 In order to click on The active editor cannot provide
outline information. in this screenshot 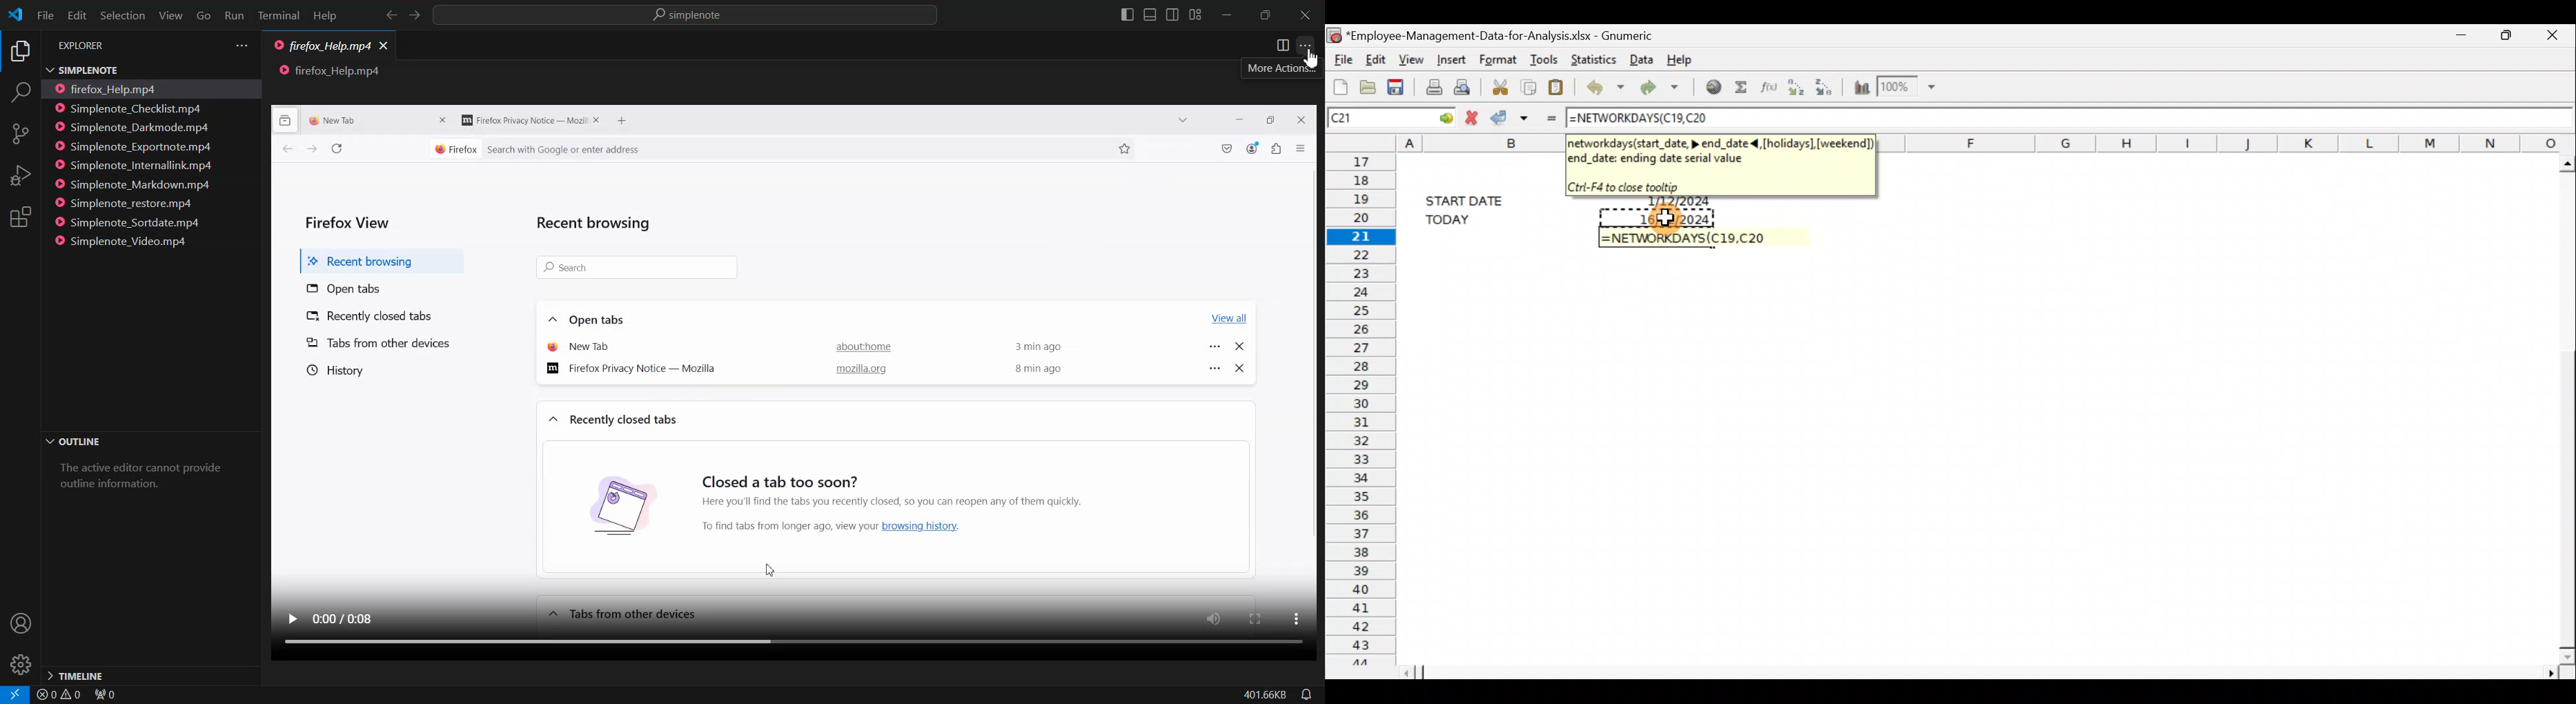, I will do `click(146, 481)`.